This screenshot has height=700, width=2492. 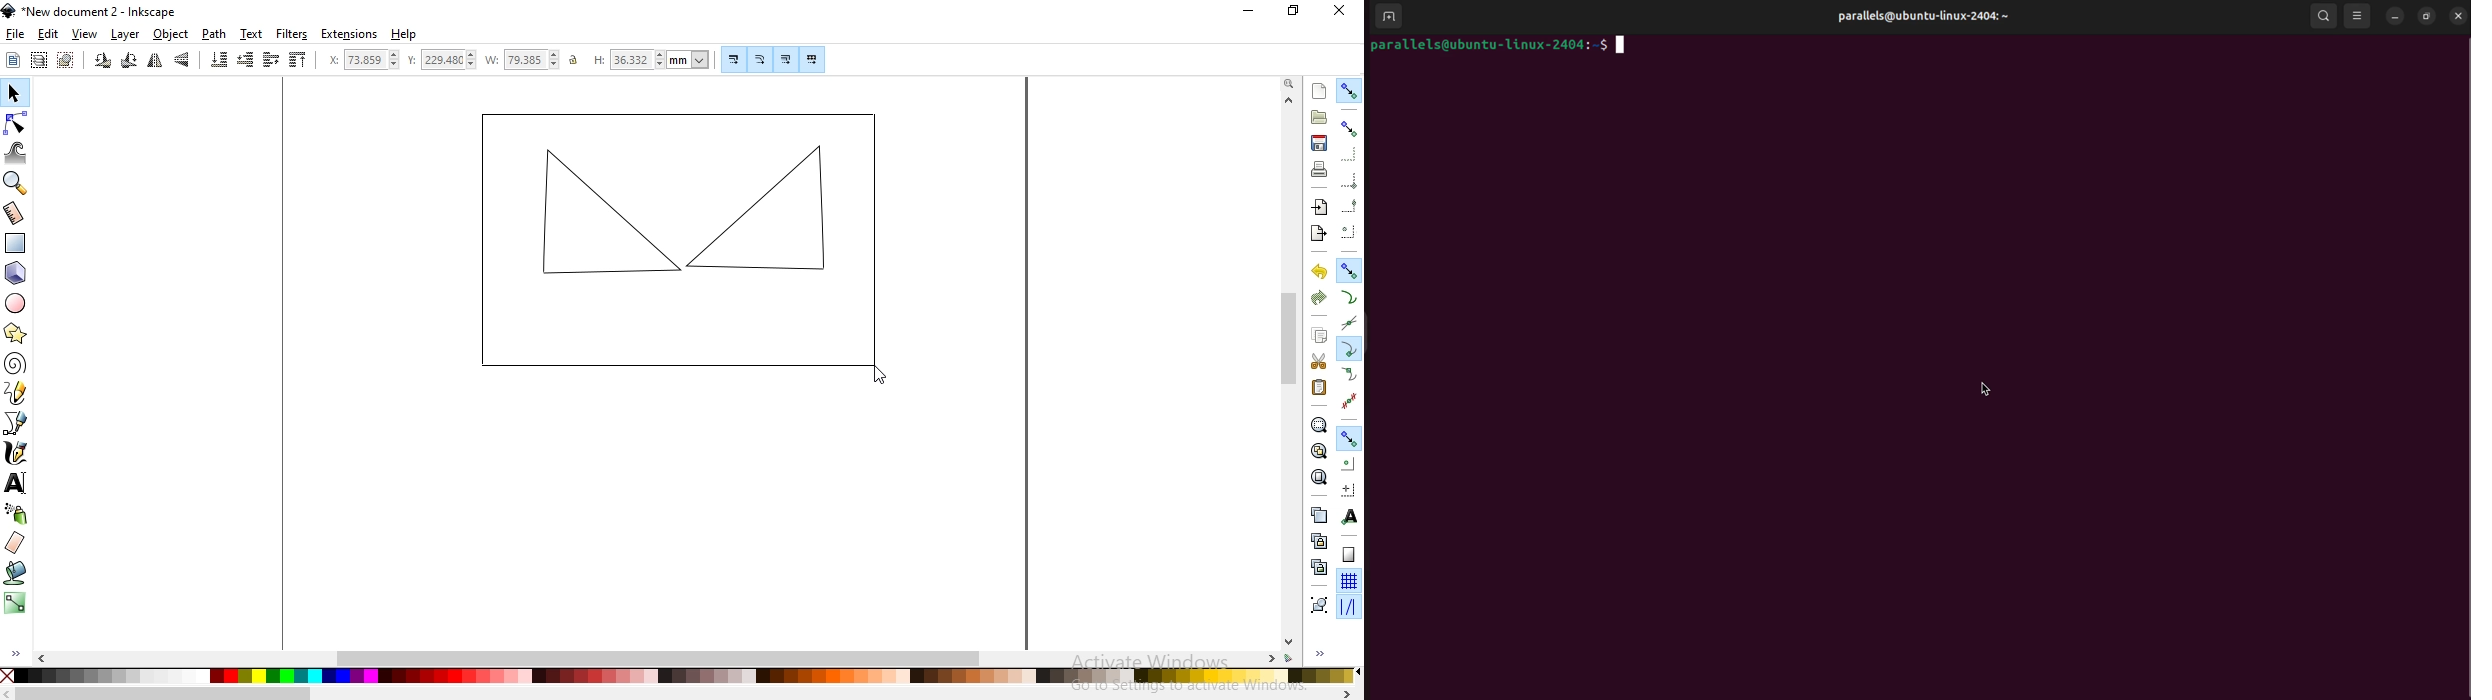 I want to click on copy selection to clipboard, so click(x=1320, y=337).